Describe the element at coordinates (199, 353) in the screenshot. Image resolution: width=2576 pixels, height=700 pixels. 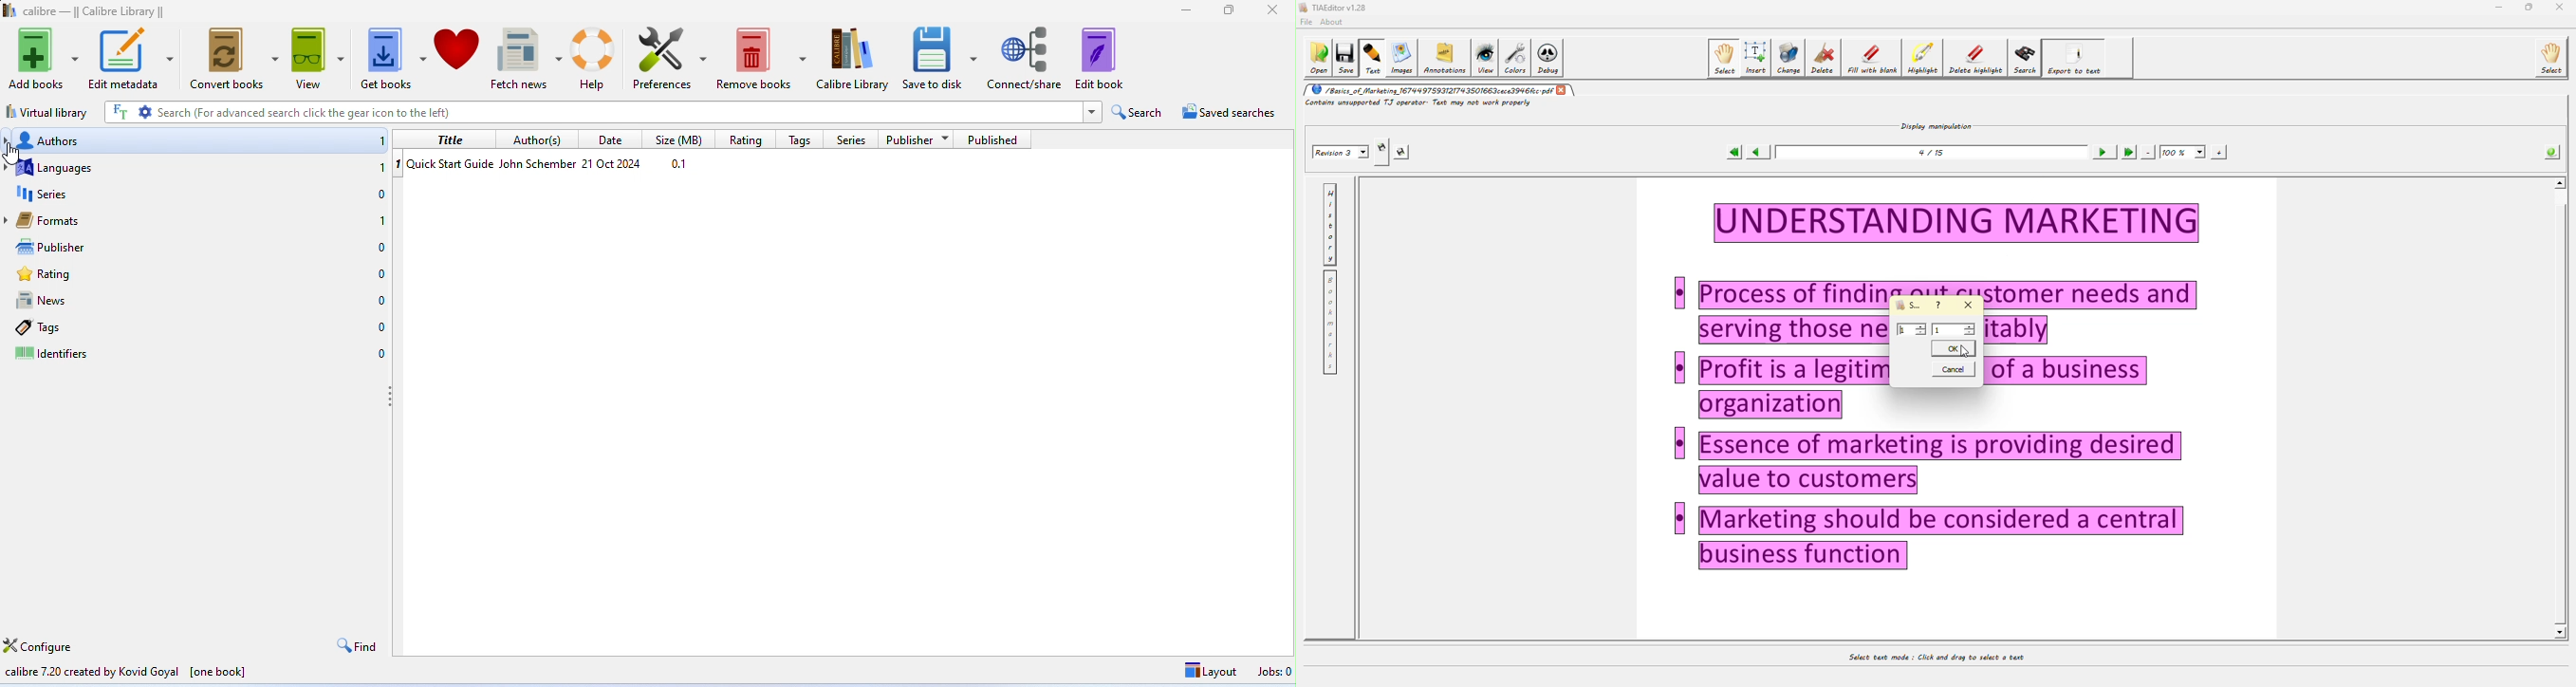
I see `identifier` at that location.